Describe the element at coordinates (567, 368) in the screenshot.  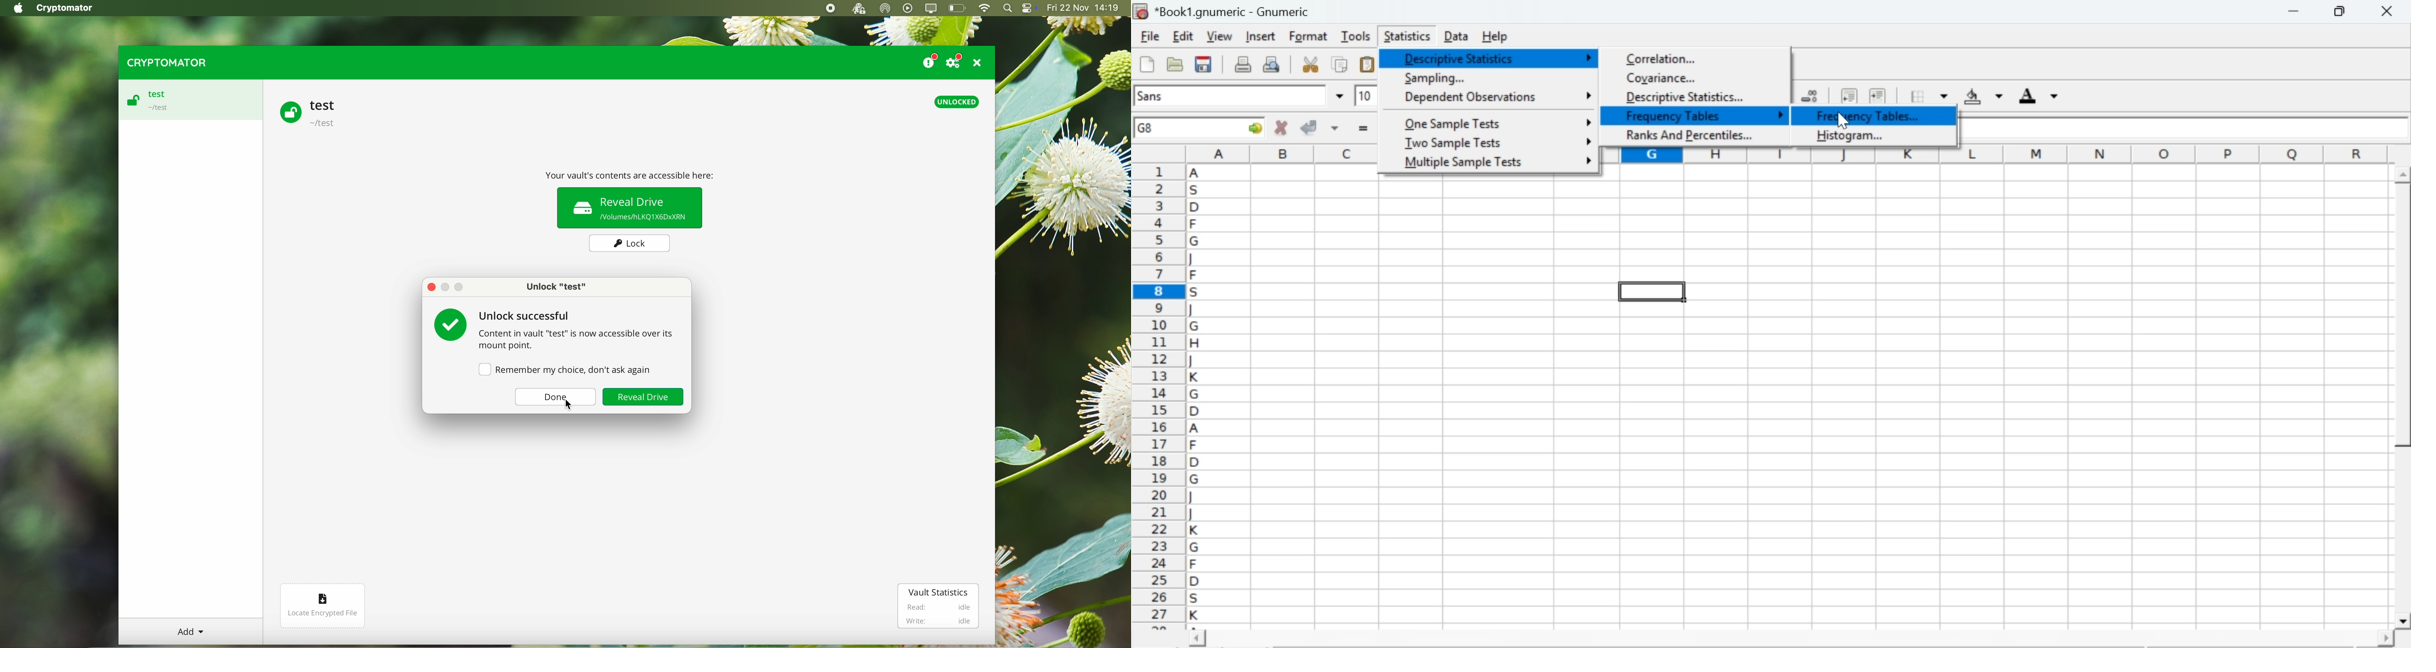
I see `remember my choice, don't ask again` at that location.